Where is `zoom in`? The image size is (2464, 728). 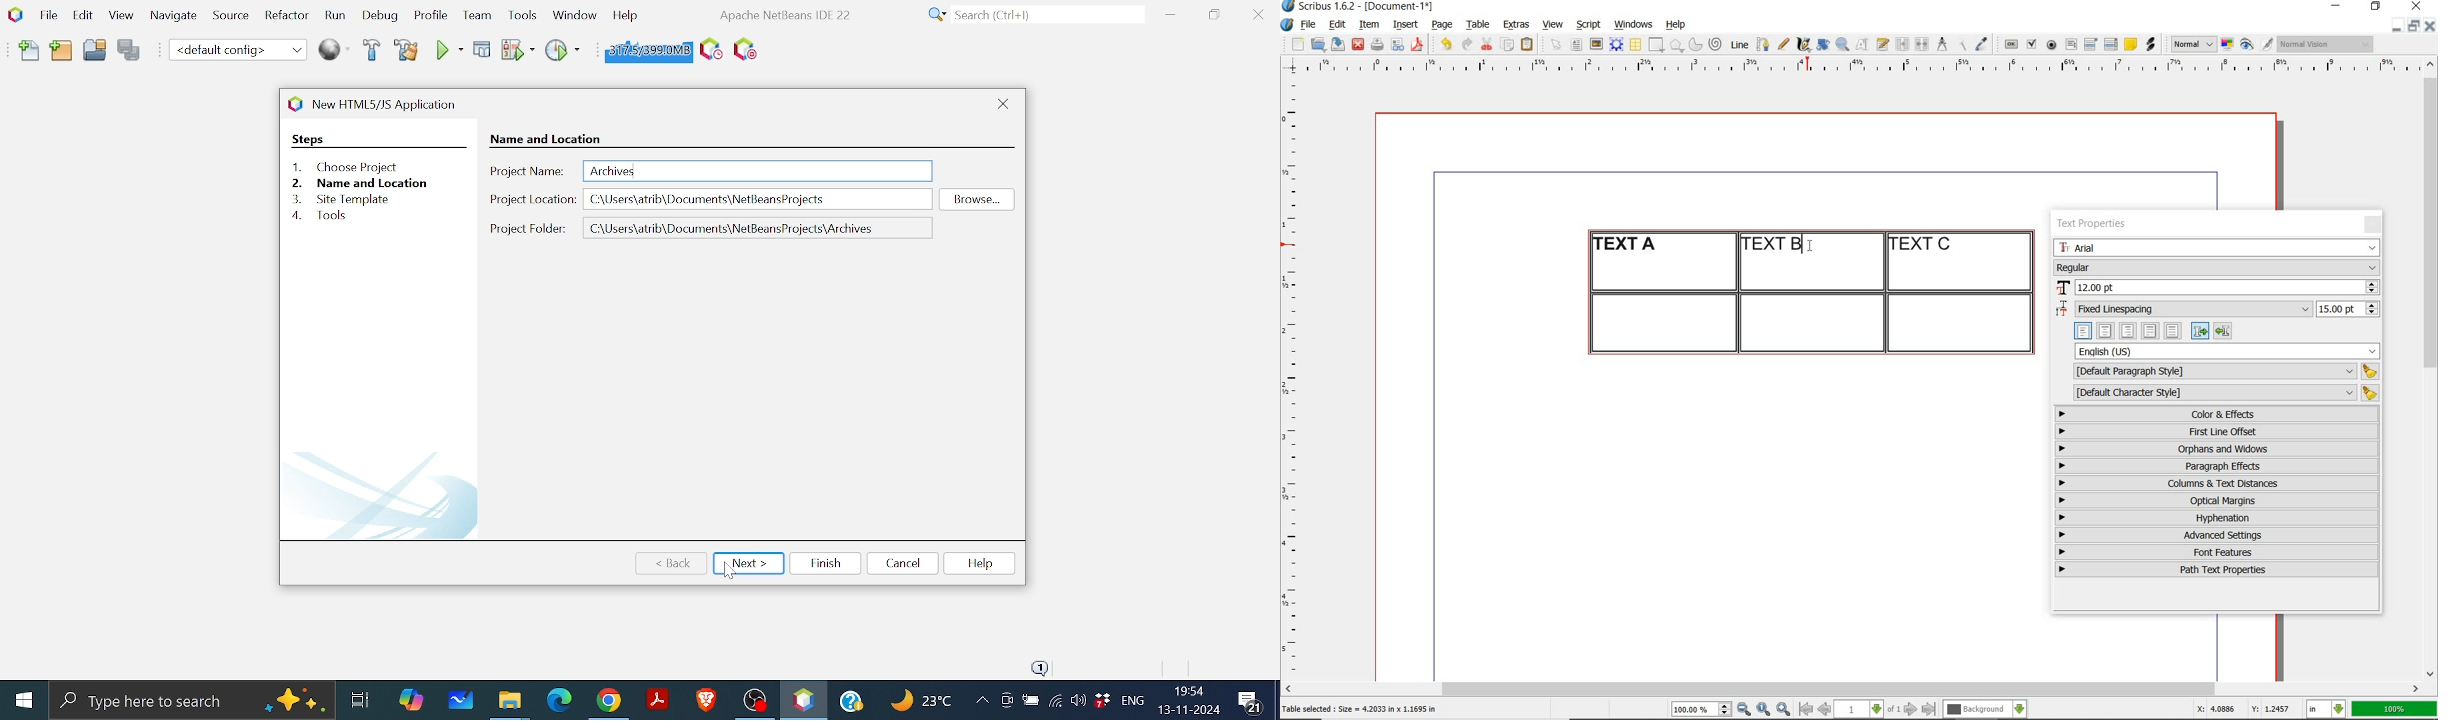
zoom in is located at coordinates (1784, 710).